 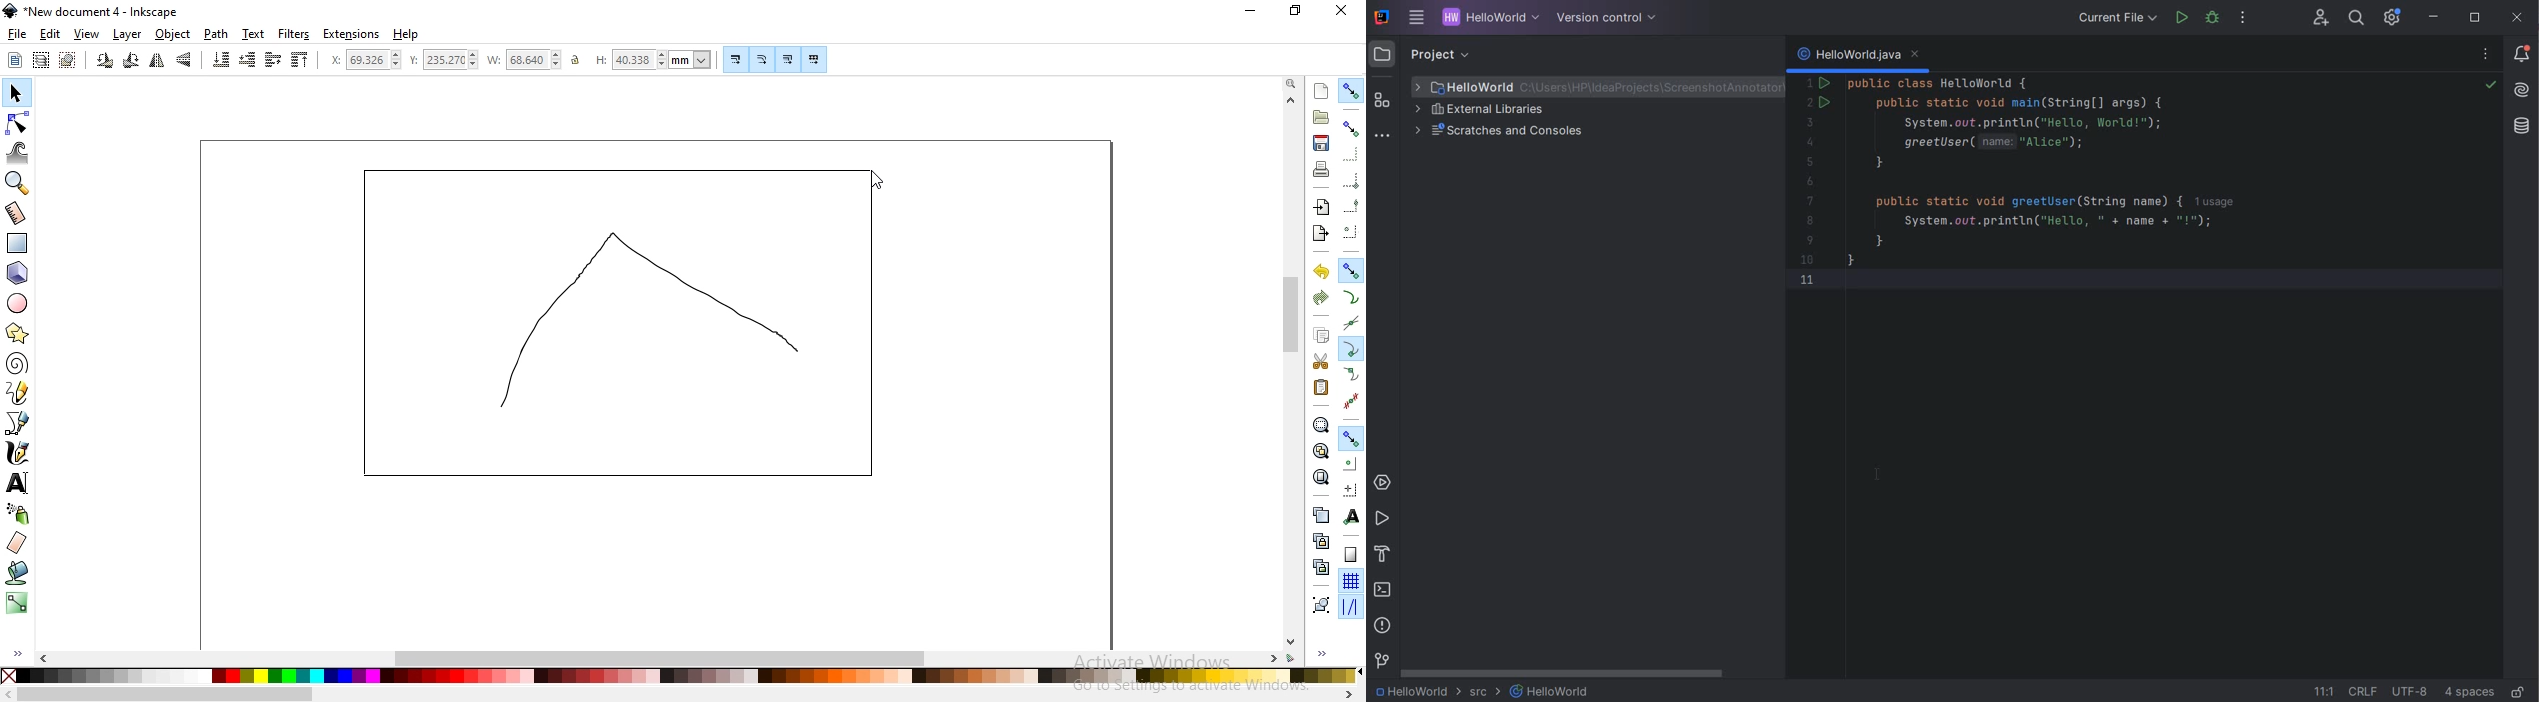 What do you see at coordinates (1320, 362) in the screenshot?
I see `cut` at bounding box center [1320, 362].